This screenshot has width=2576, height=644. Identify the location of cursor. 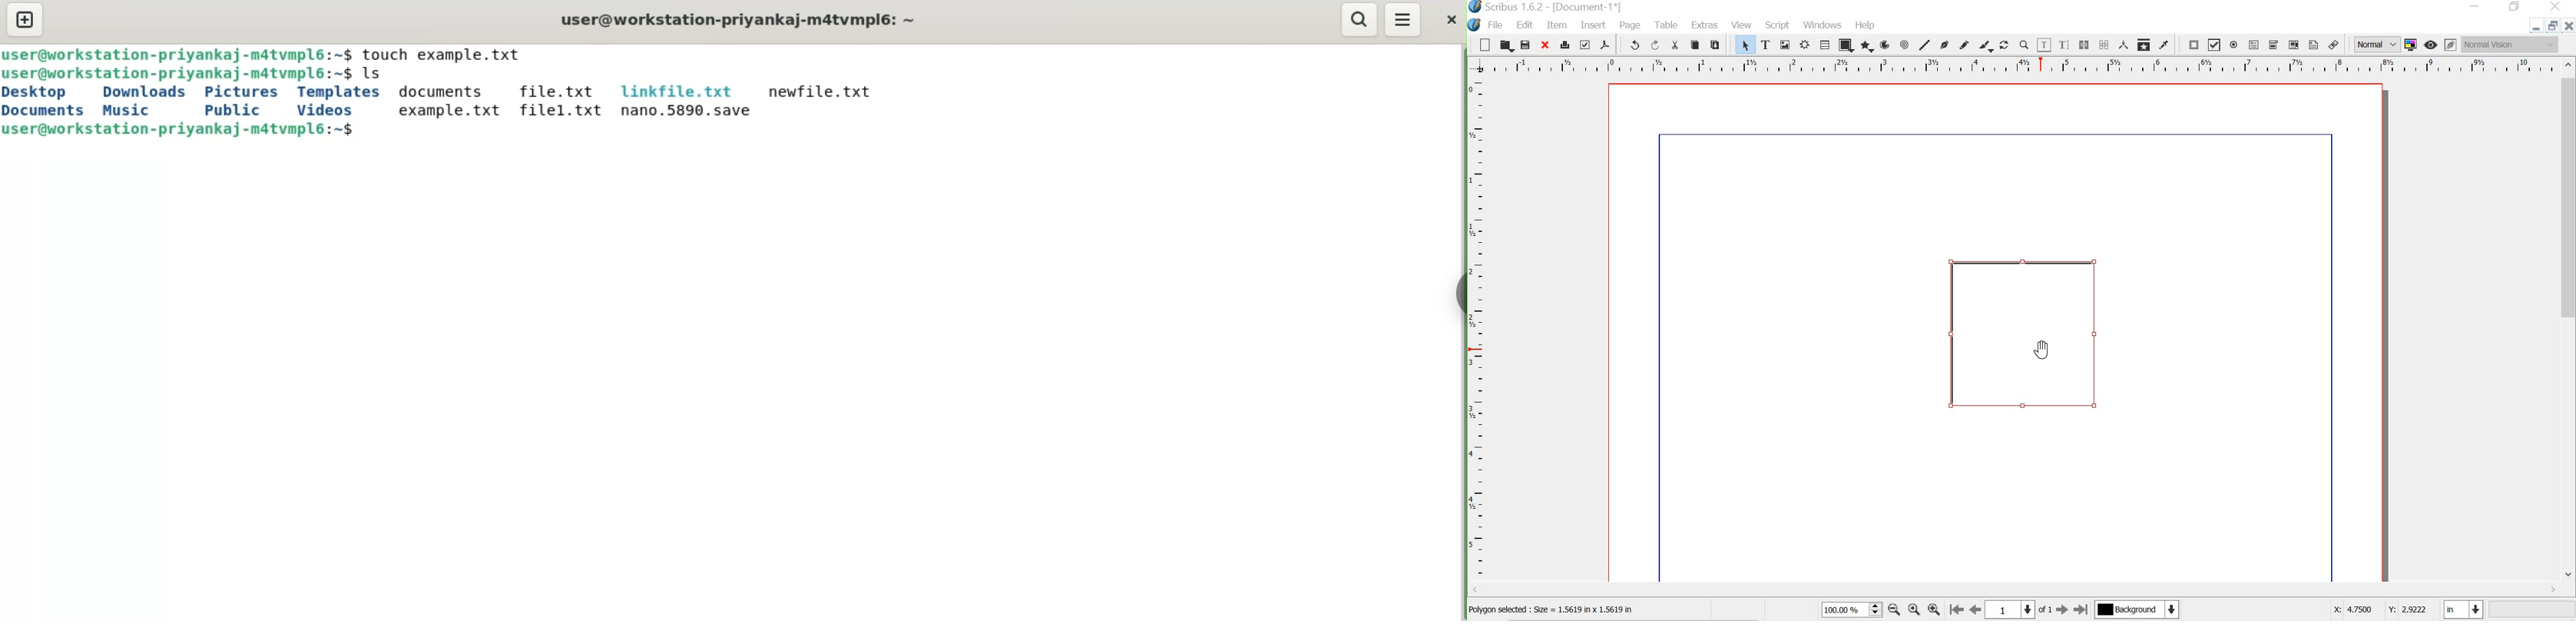
(2041, 353).